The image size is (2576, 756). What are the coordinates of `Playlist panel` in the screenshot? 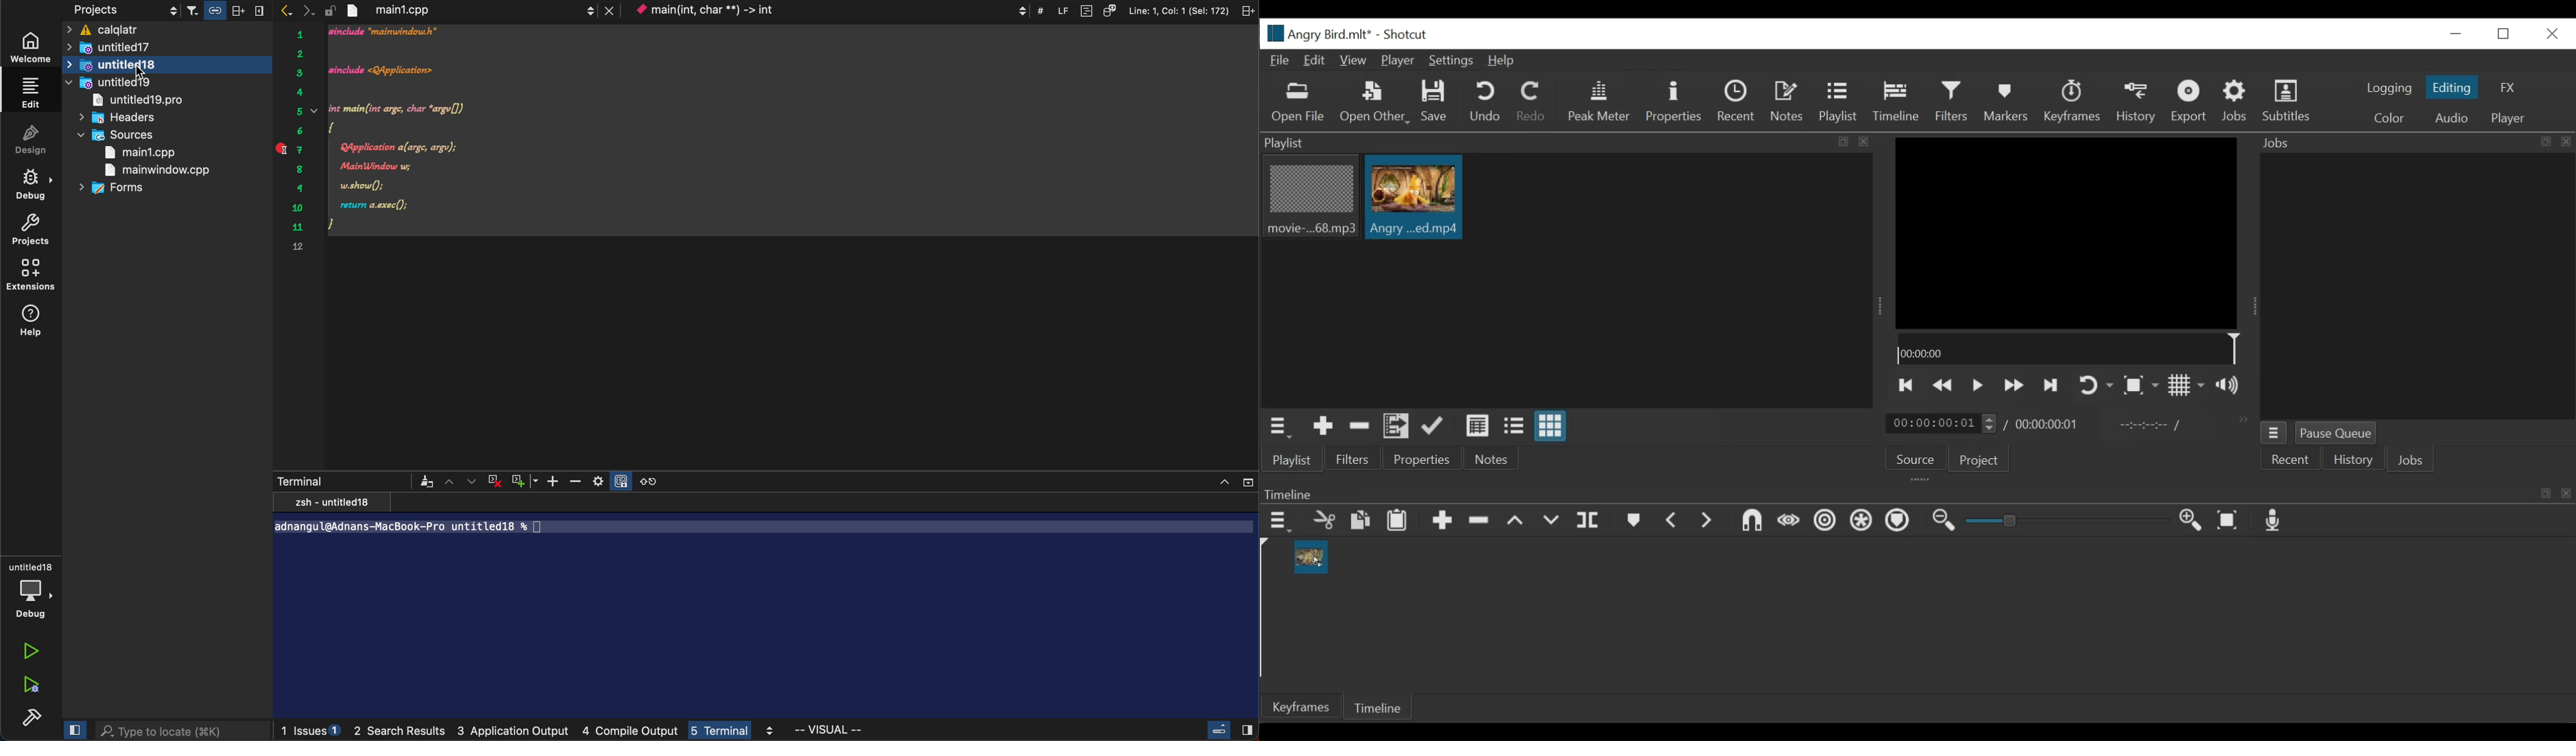 It's located at (1569, 143).